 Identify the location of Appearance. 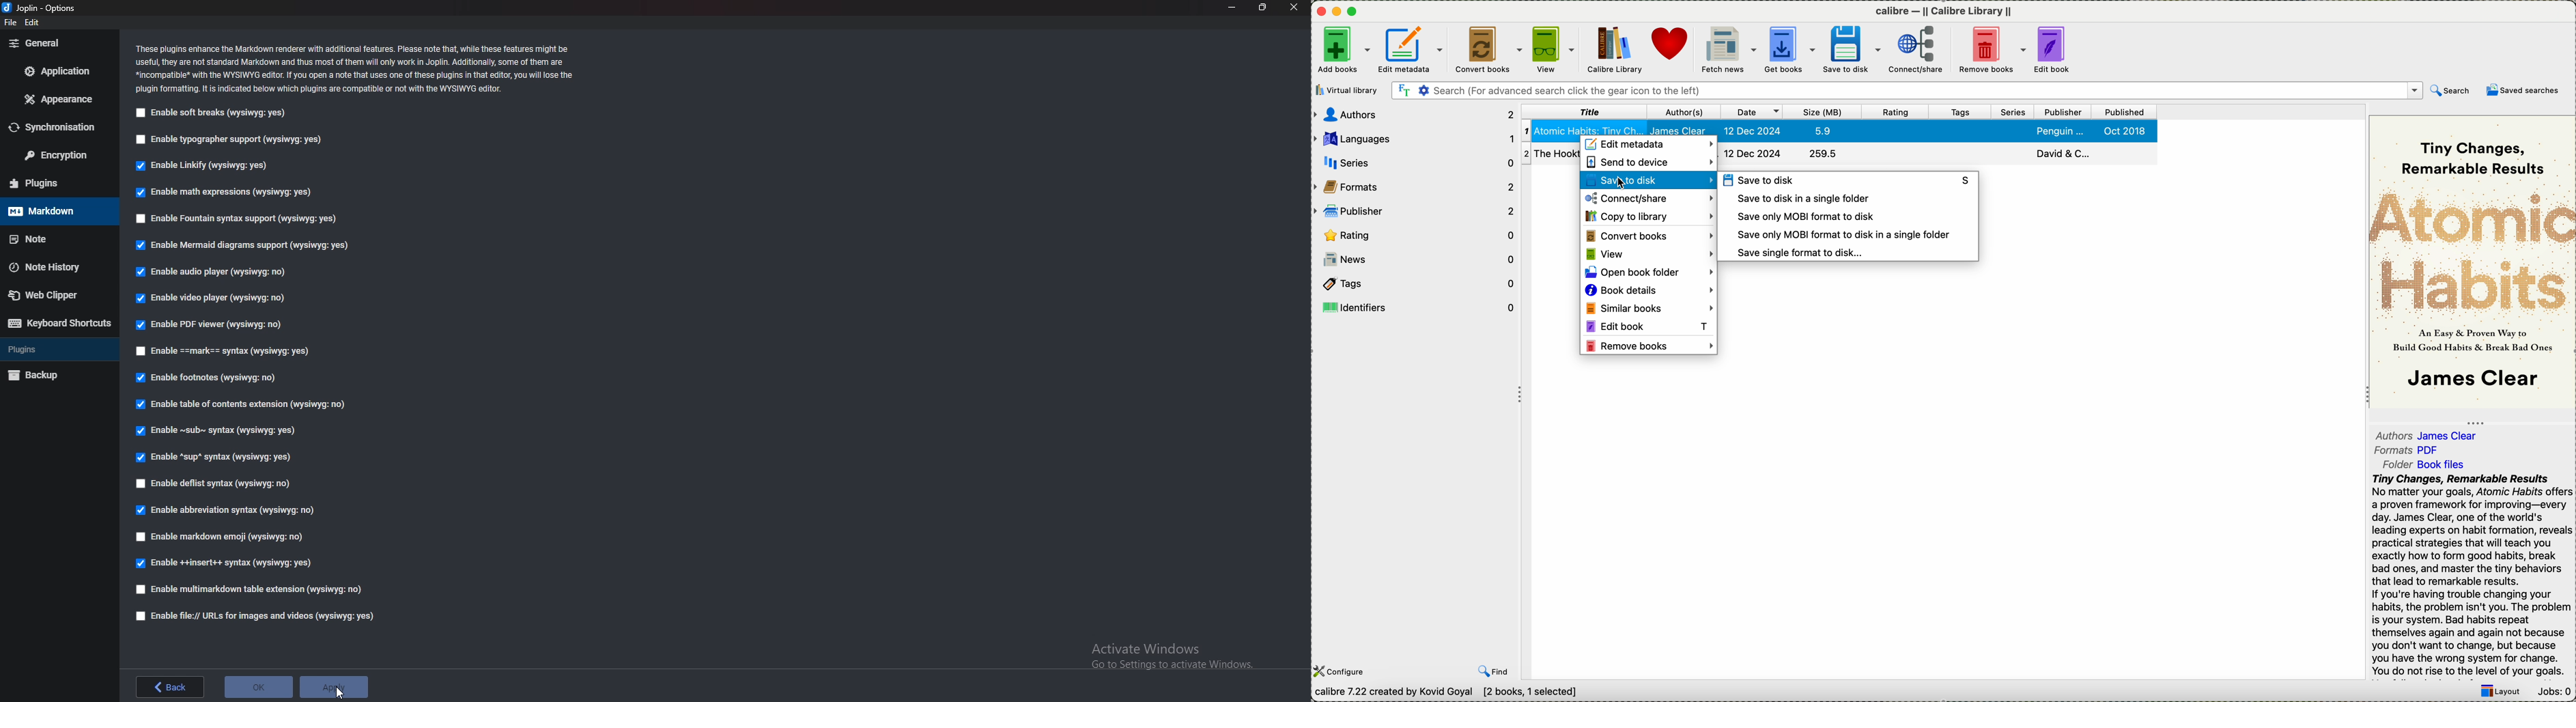
(61, 98).